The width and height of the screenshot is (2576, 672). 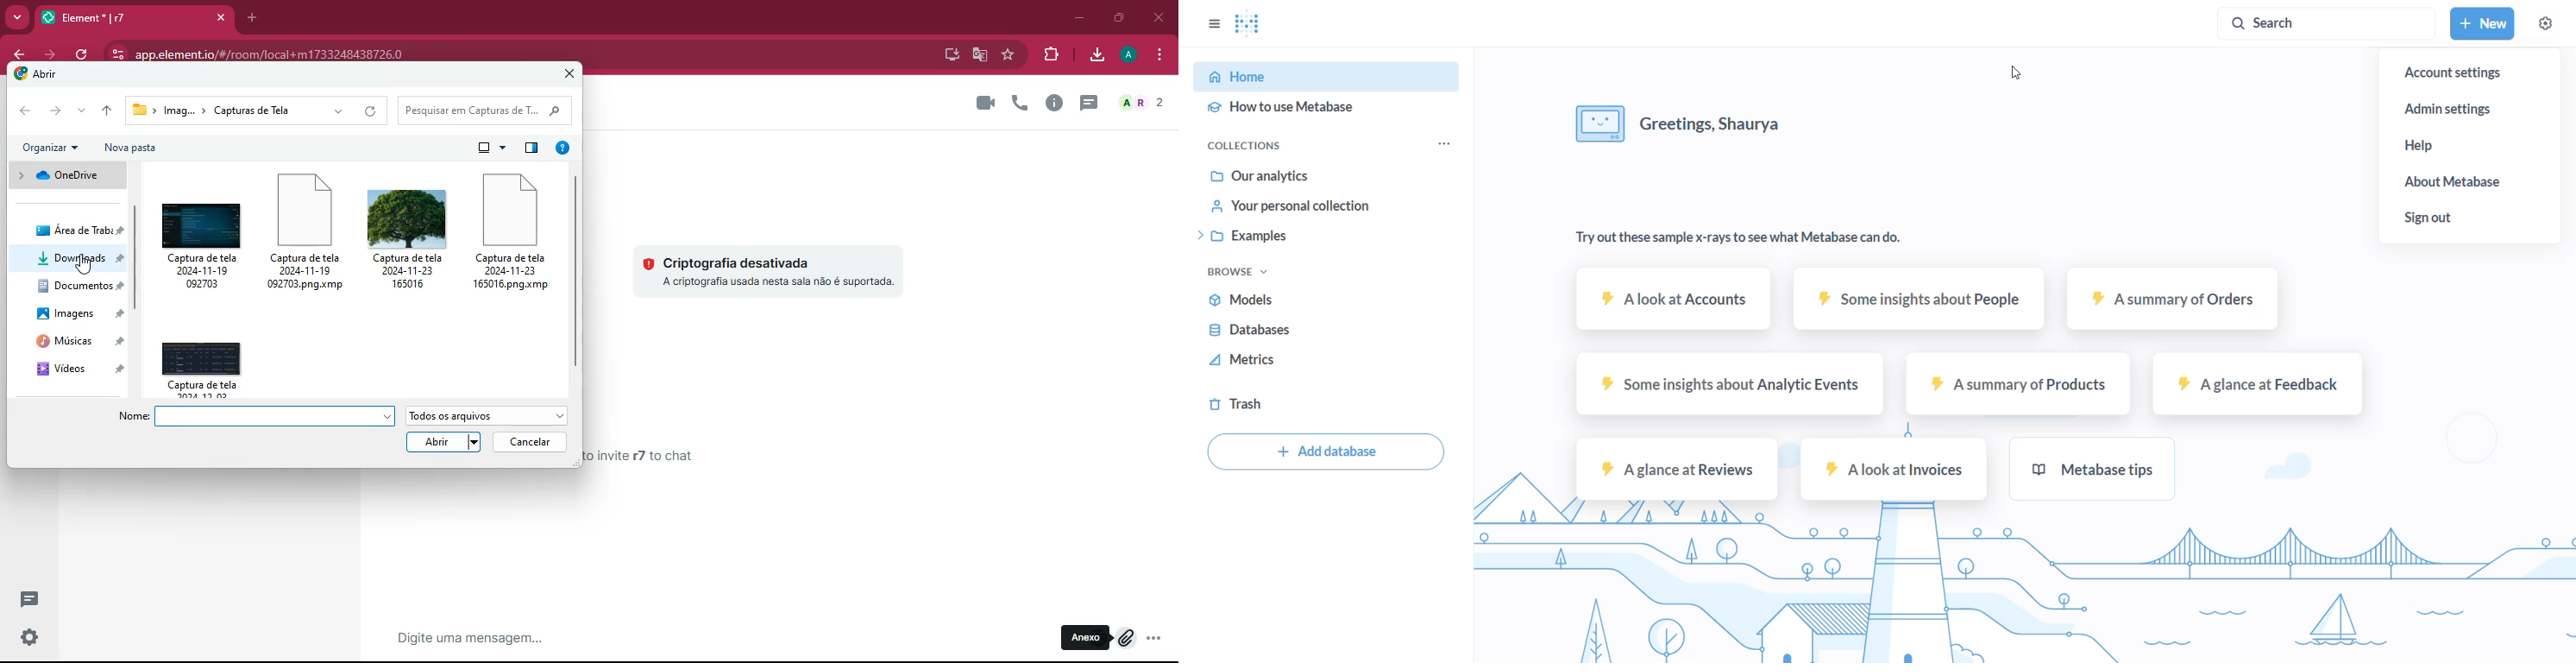 I want to click on todos os arquivos, so click(x=487, y=415).